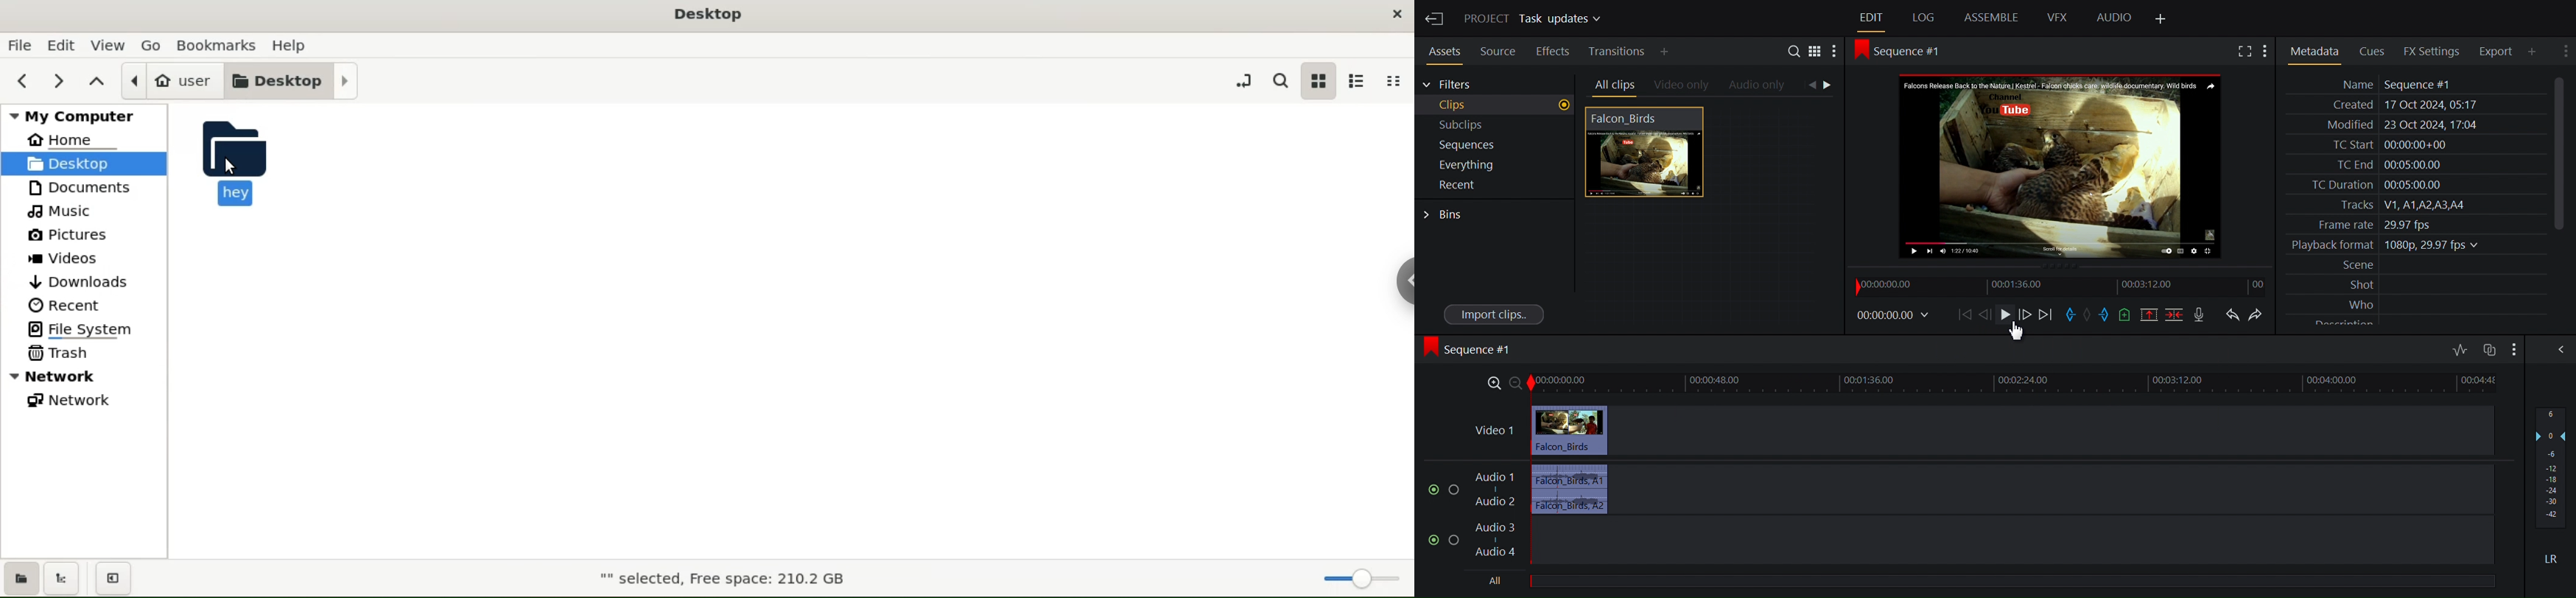 The height and width of the screenshot is (616, 2576). Describe the element at coordinates (2418, 265) in the screenshot. I see `Scene` at that location.